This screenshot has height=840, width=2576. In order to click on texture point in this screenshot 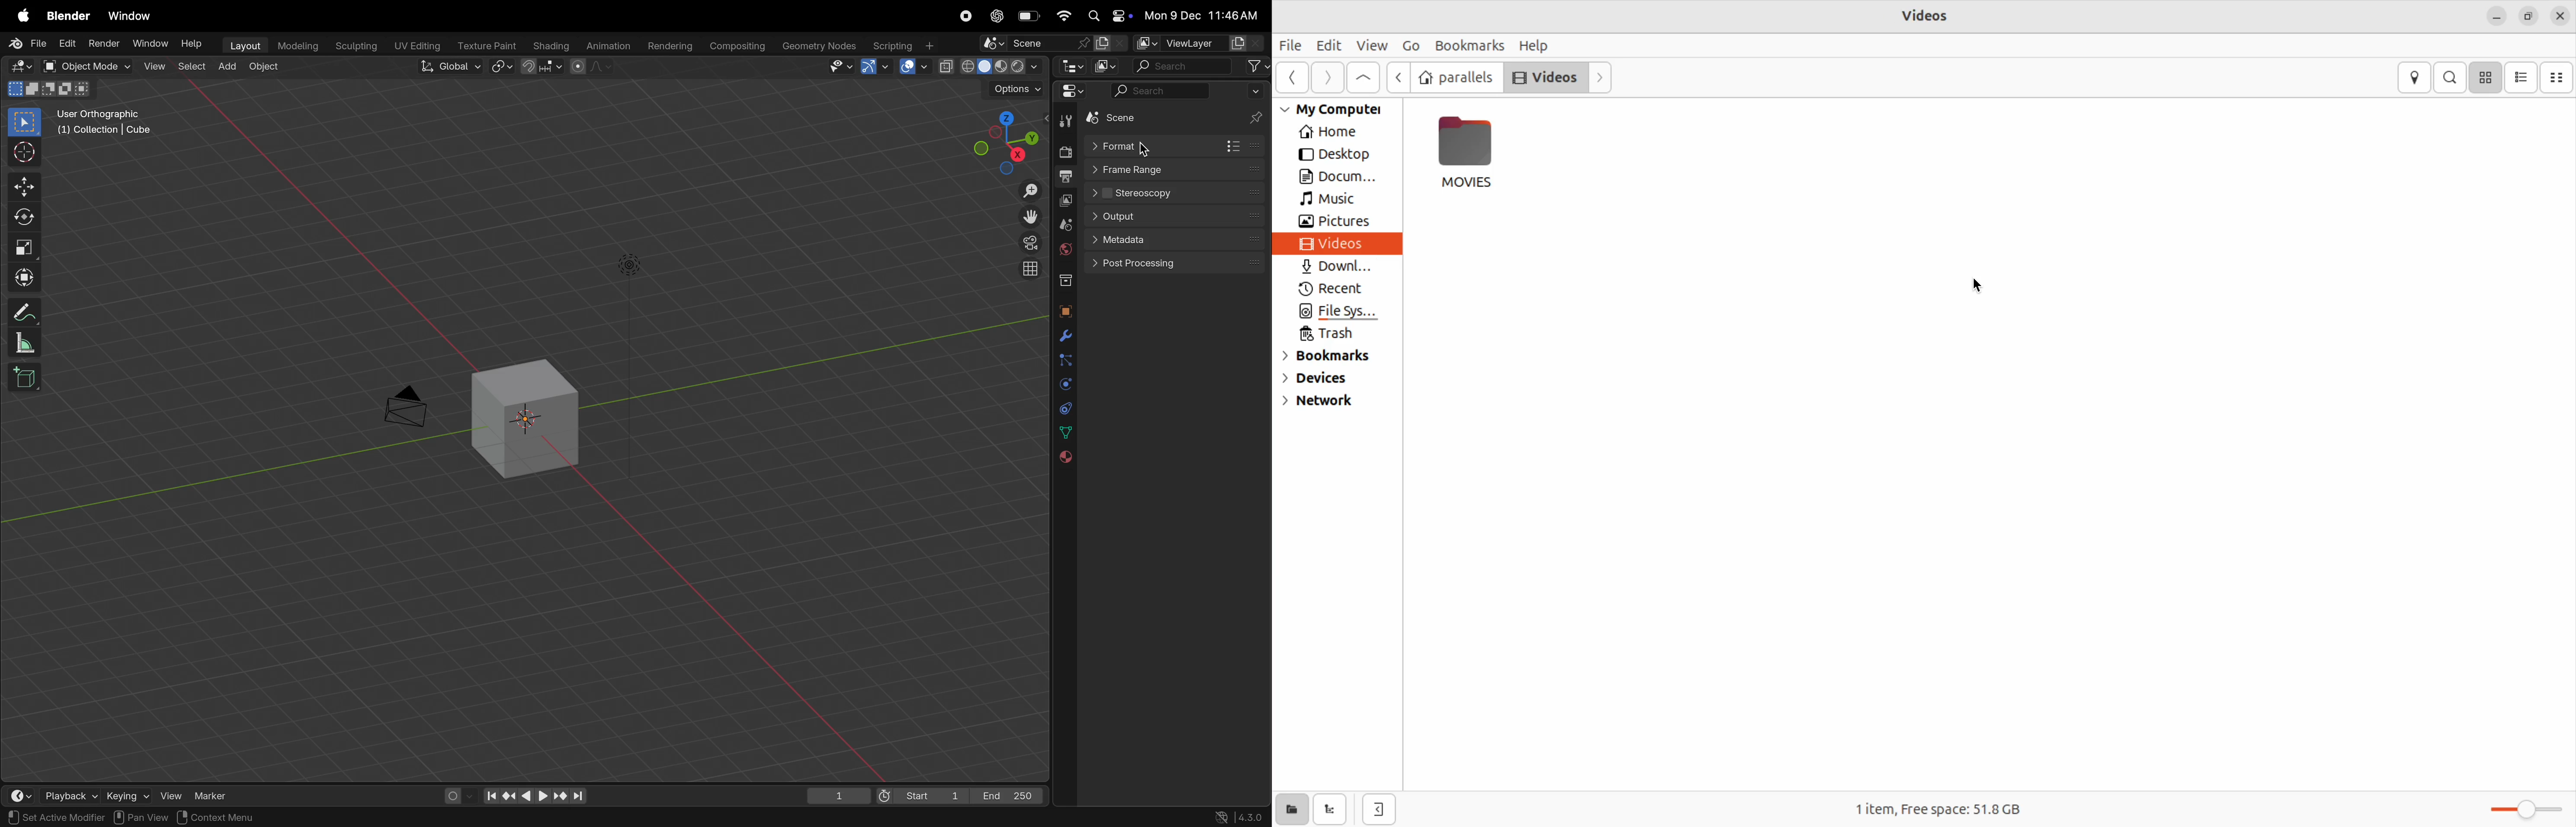, I will do `click(488, 45)`.